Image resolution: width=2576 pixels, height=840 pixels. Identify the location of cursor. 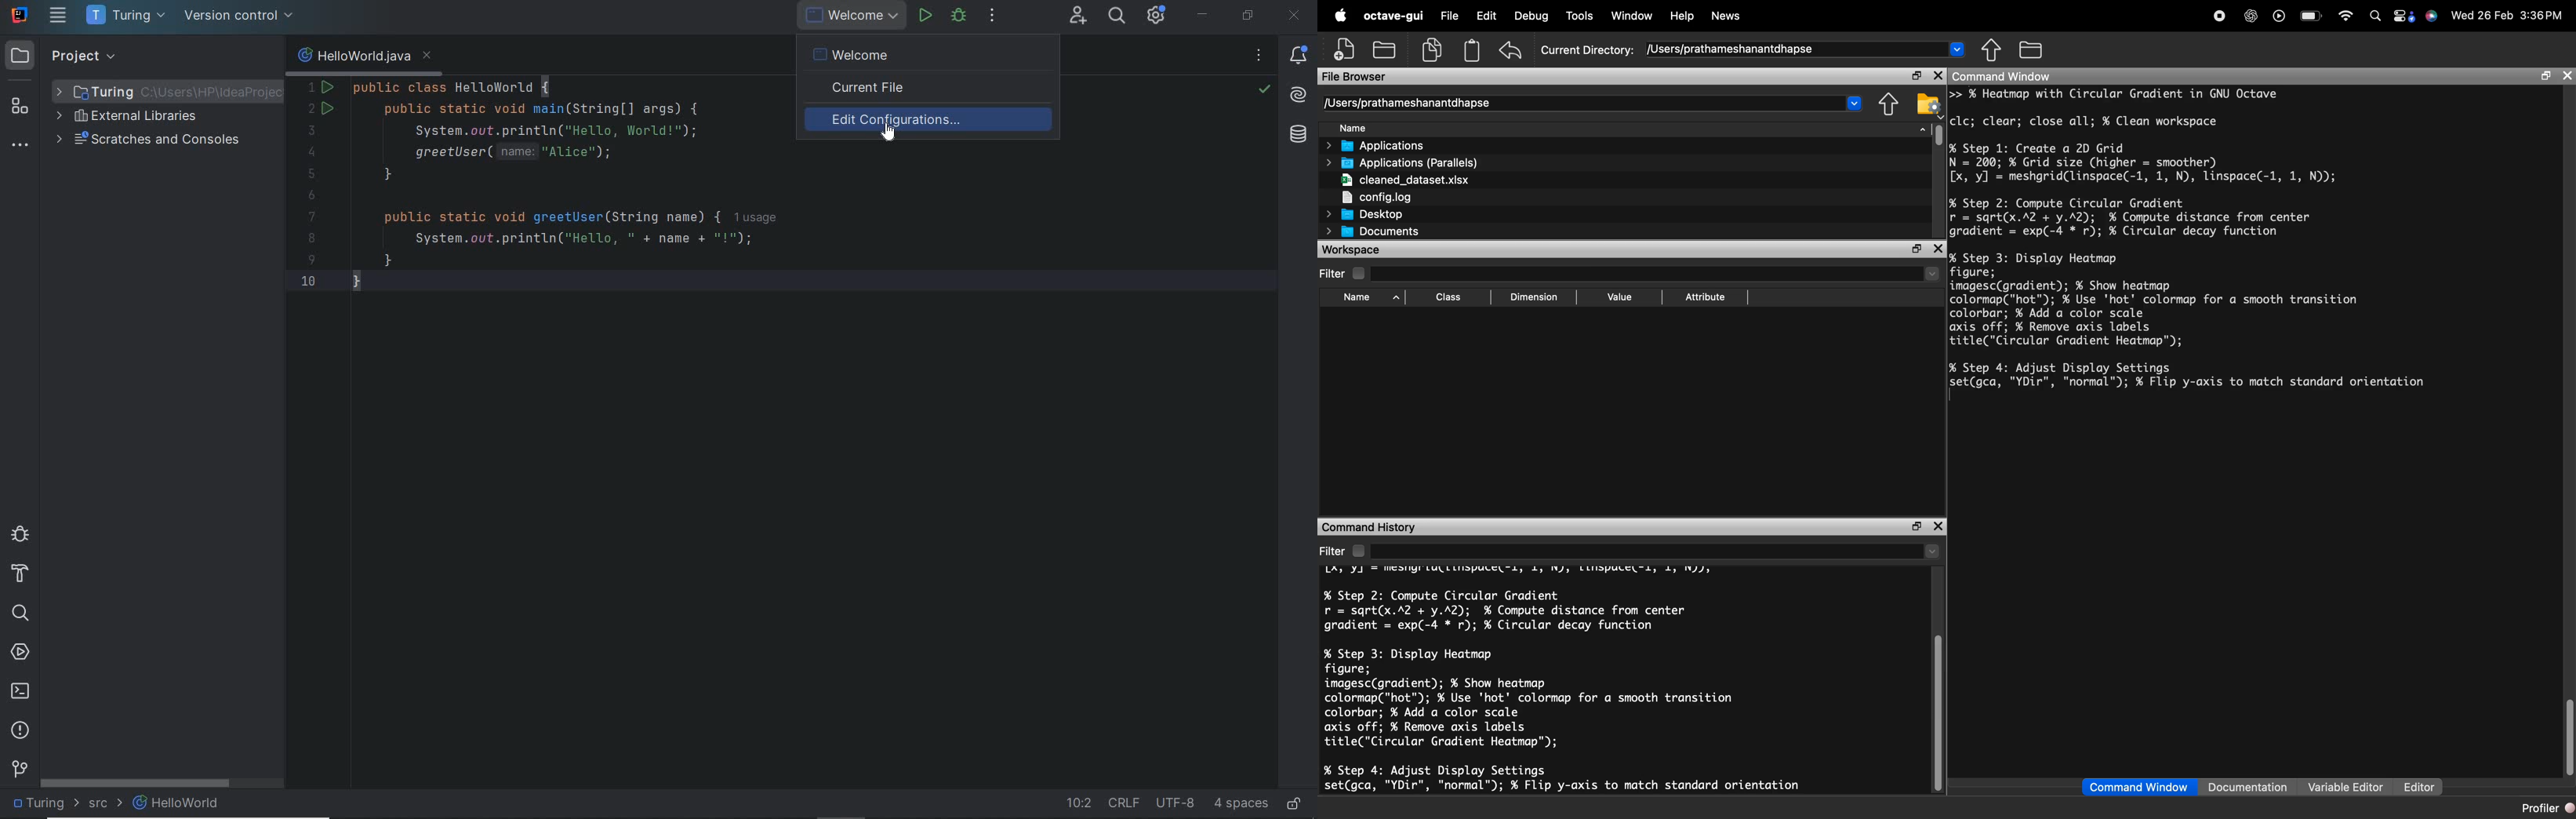
(887, 138).